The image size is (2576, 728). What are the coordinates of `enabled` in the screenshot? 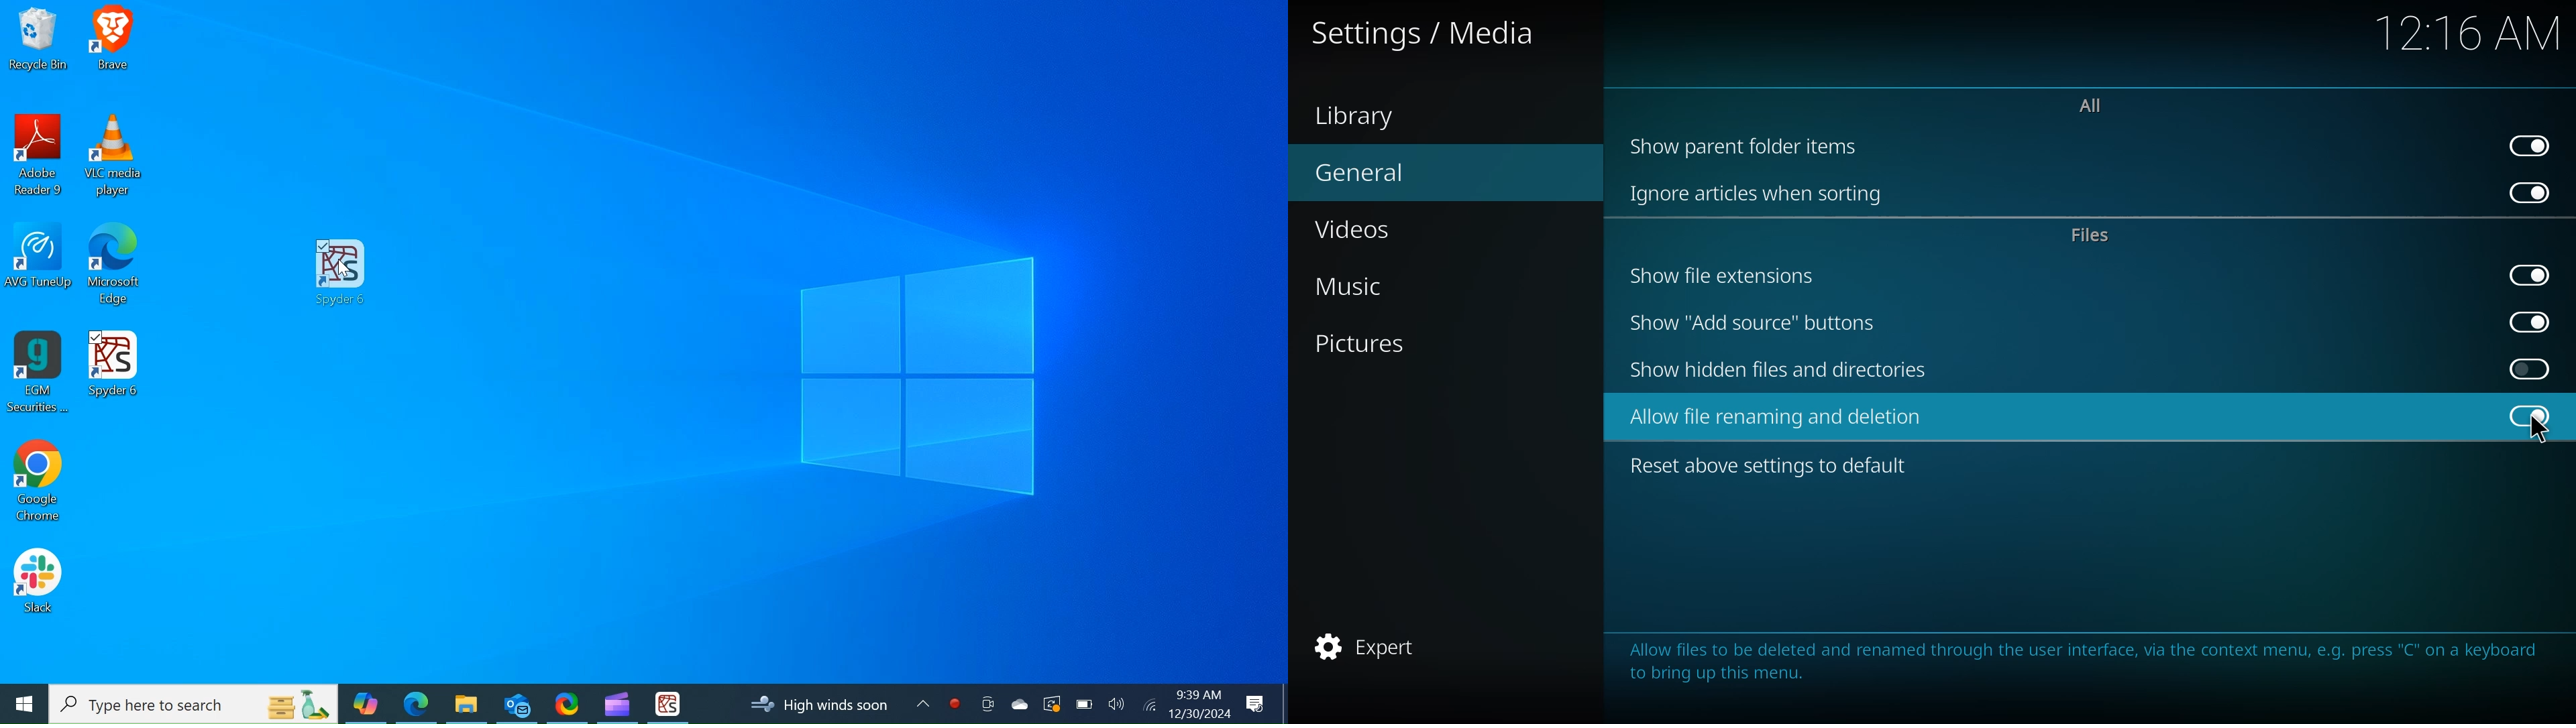 It's located at (2528, 415).